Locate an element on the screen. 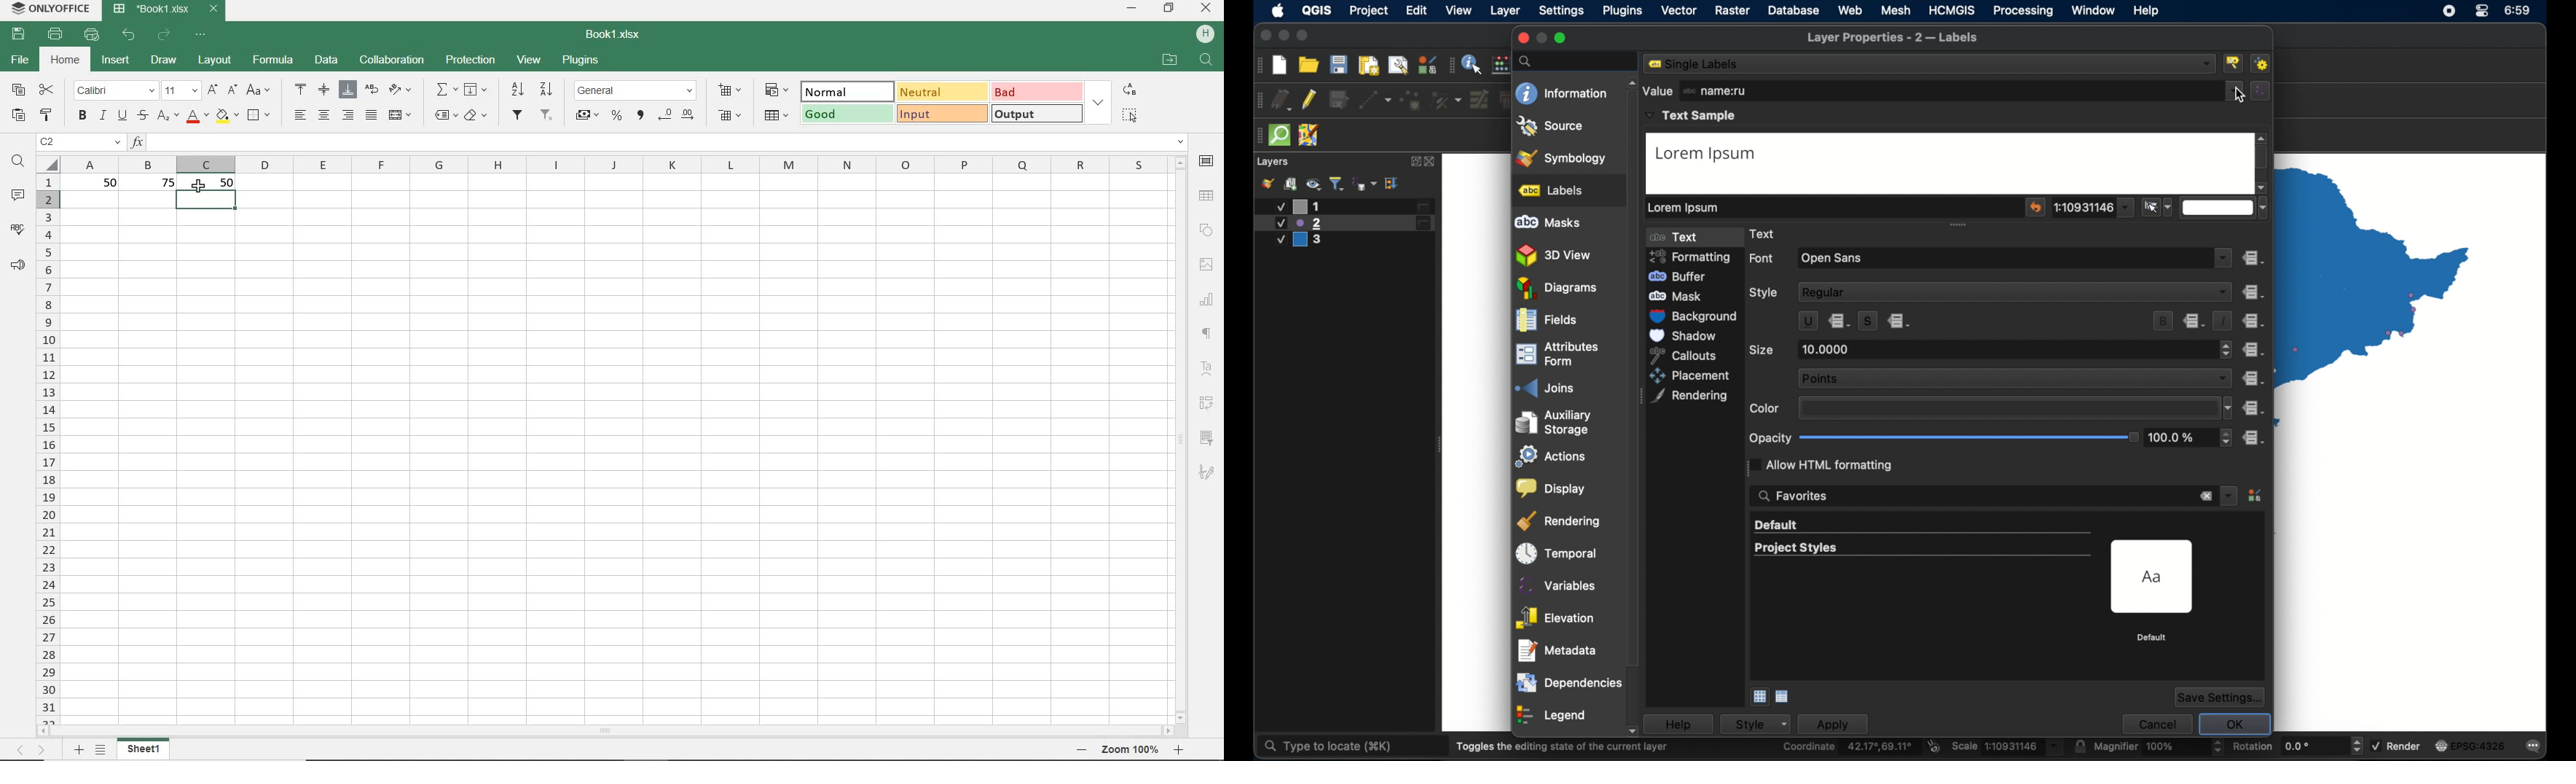  sort descending is located at coordinates (547, 89).